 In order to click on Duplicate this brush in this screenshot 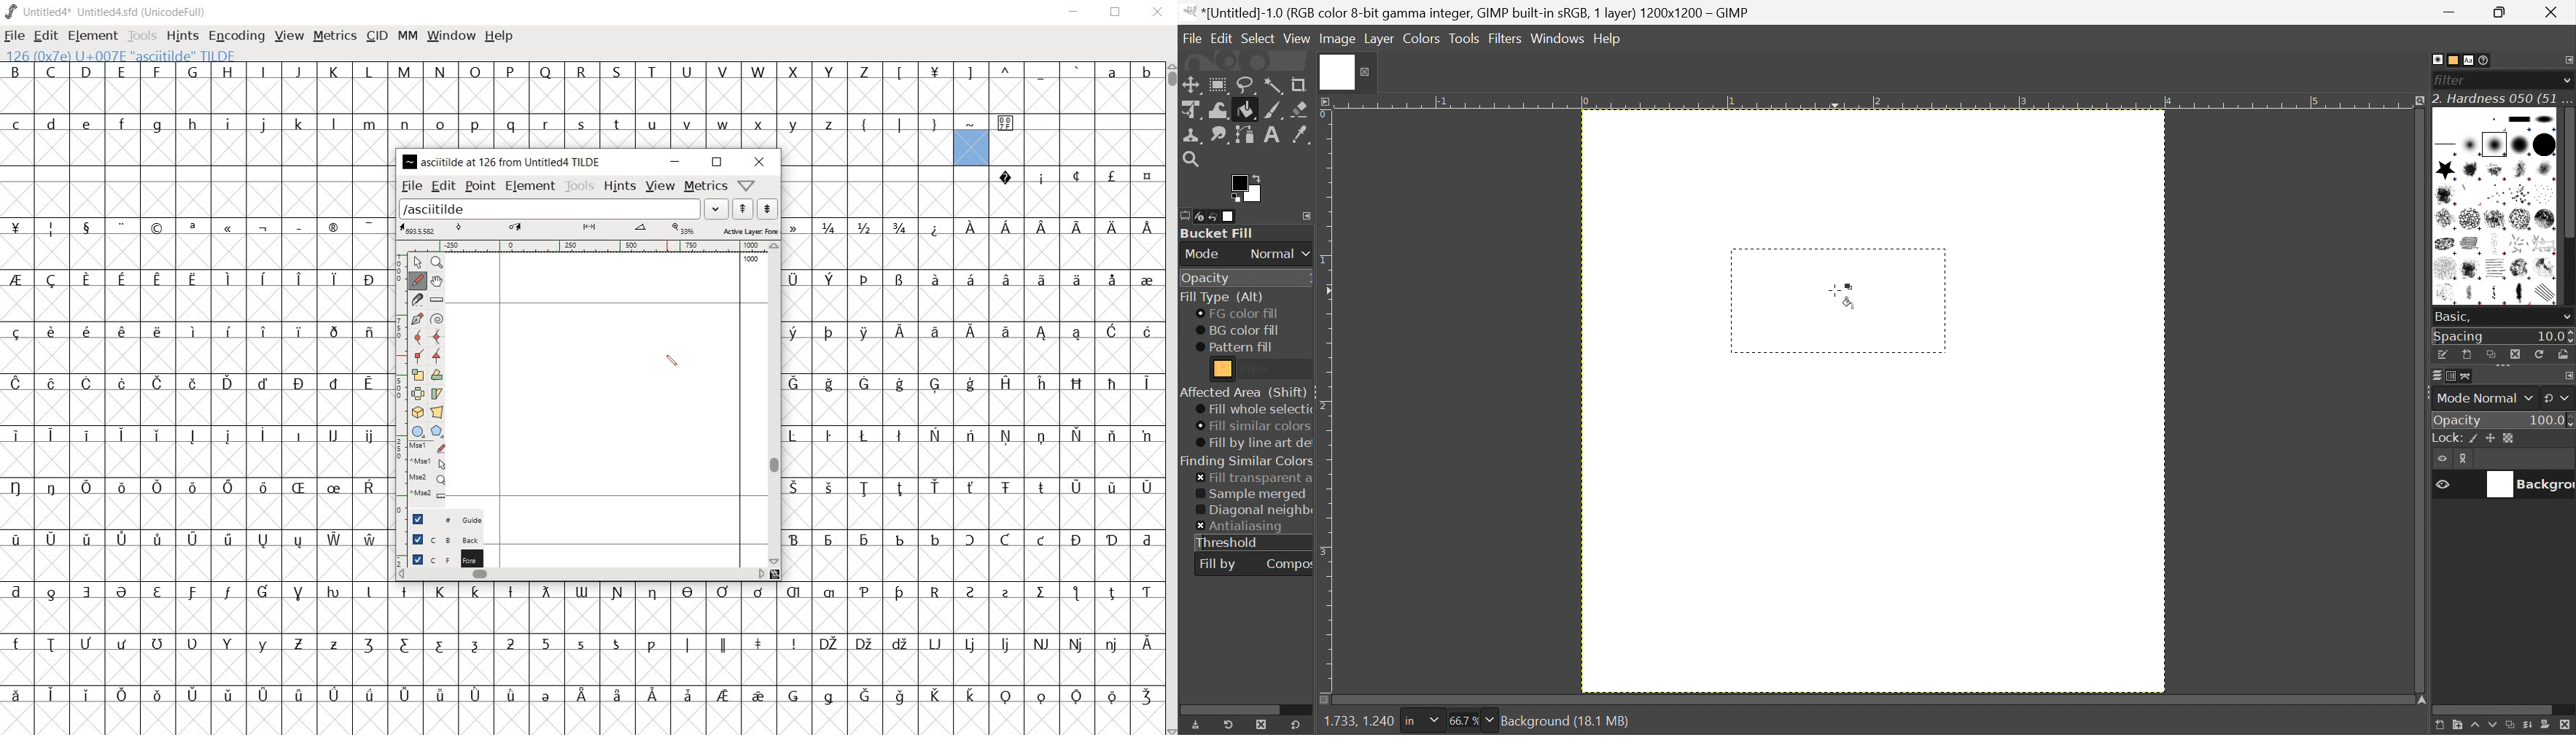, I will do `click(2491, 354)`.